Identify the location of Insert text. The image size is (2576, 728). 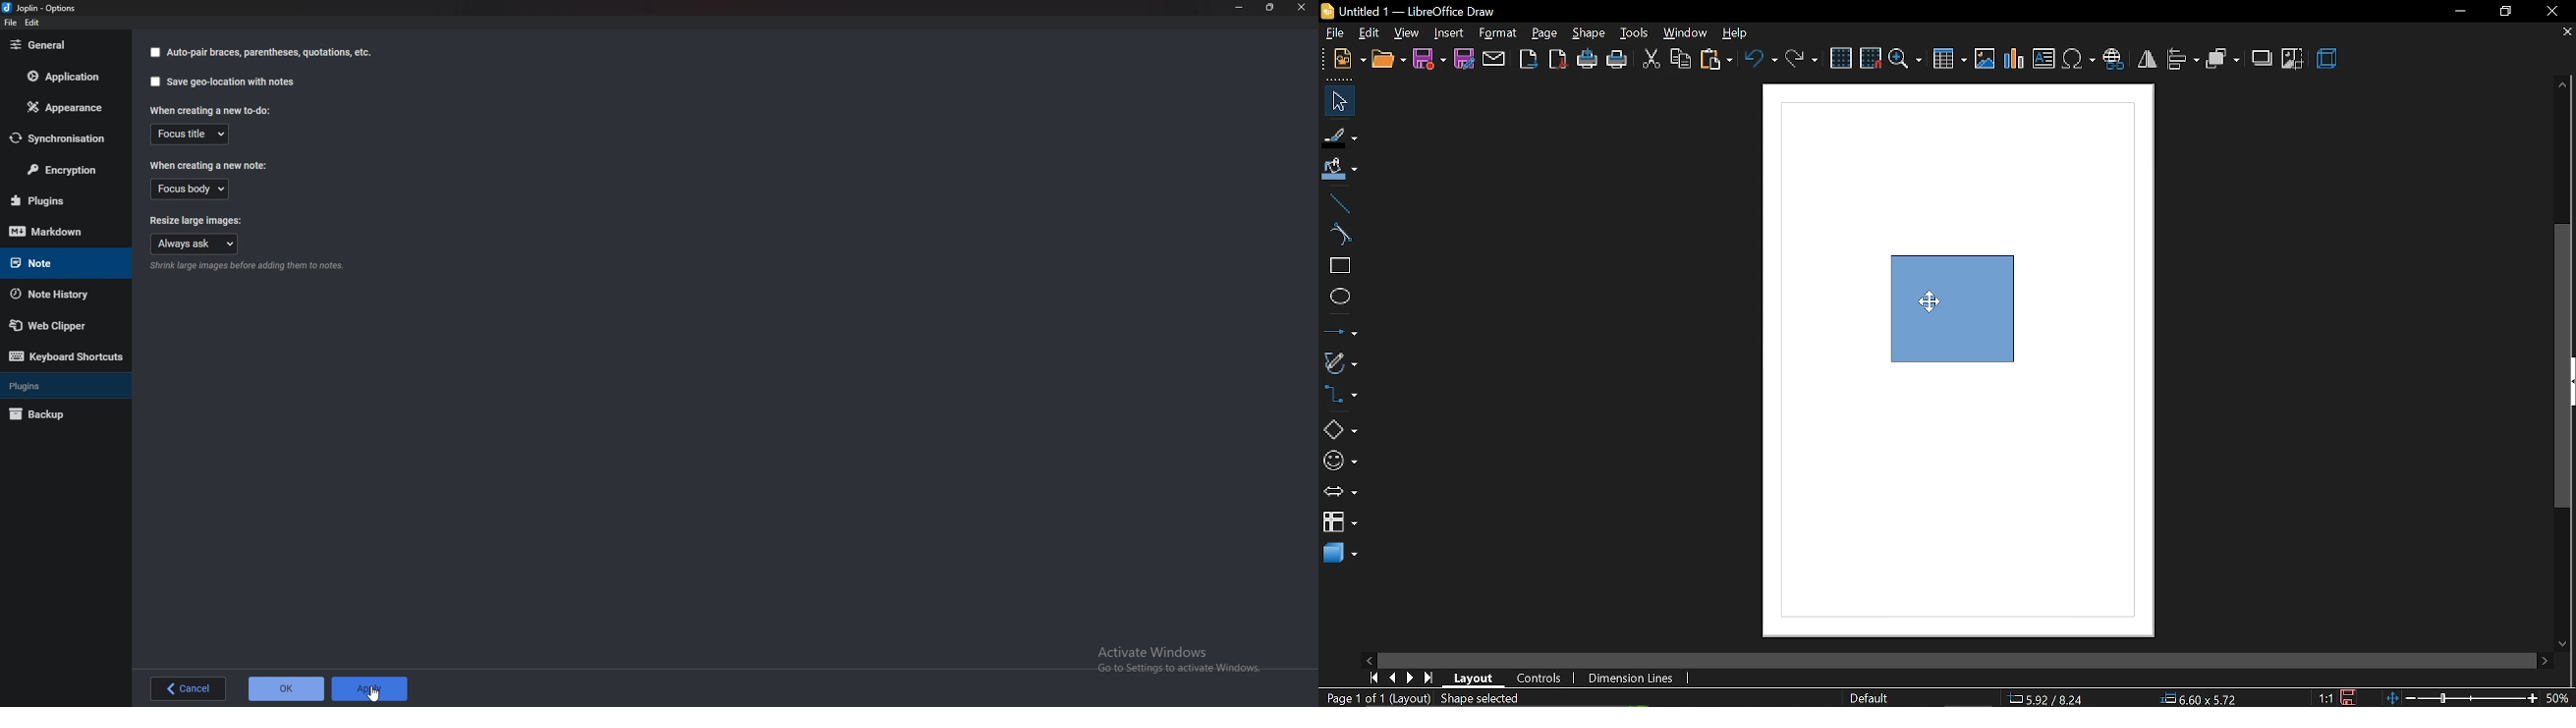
(2044, 60).